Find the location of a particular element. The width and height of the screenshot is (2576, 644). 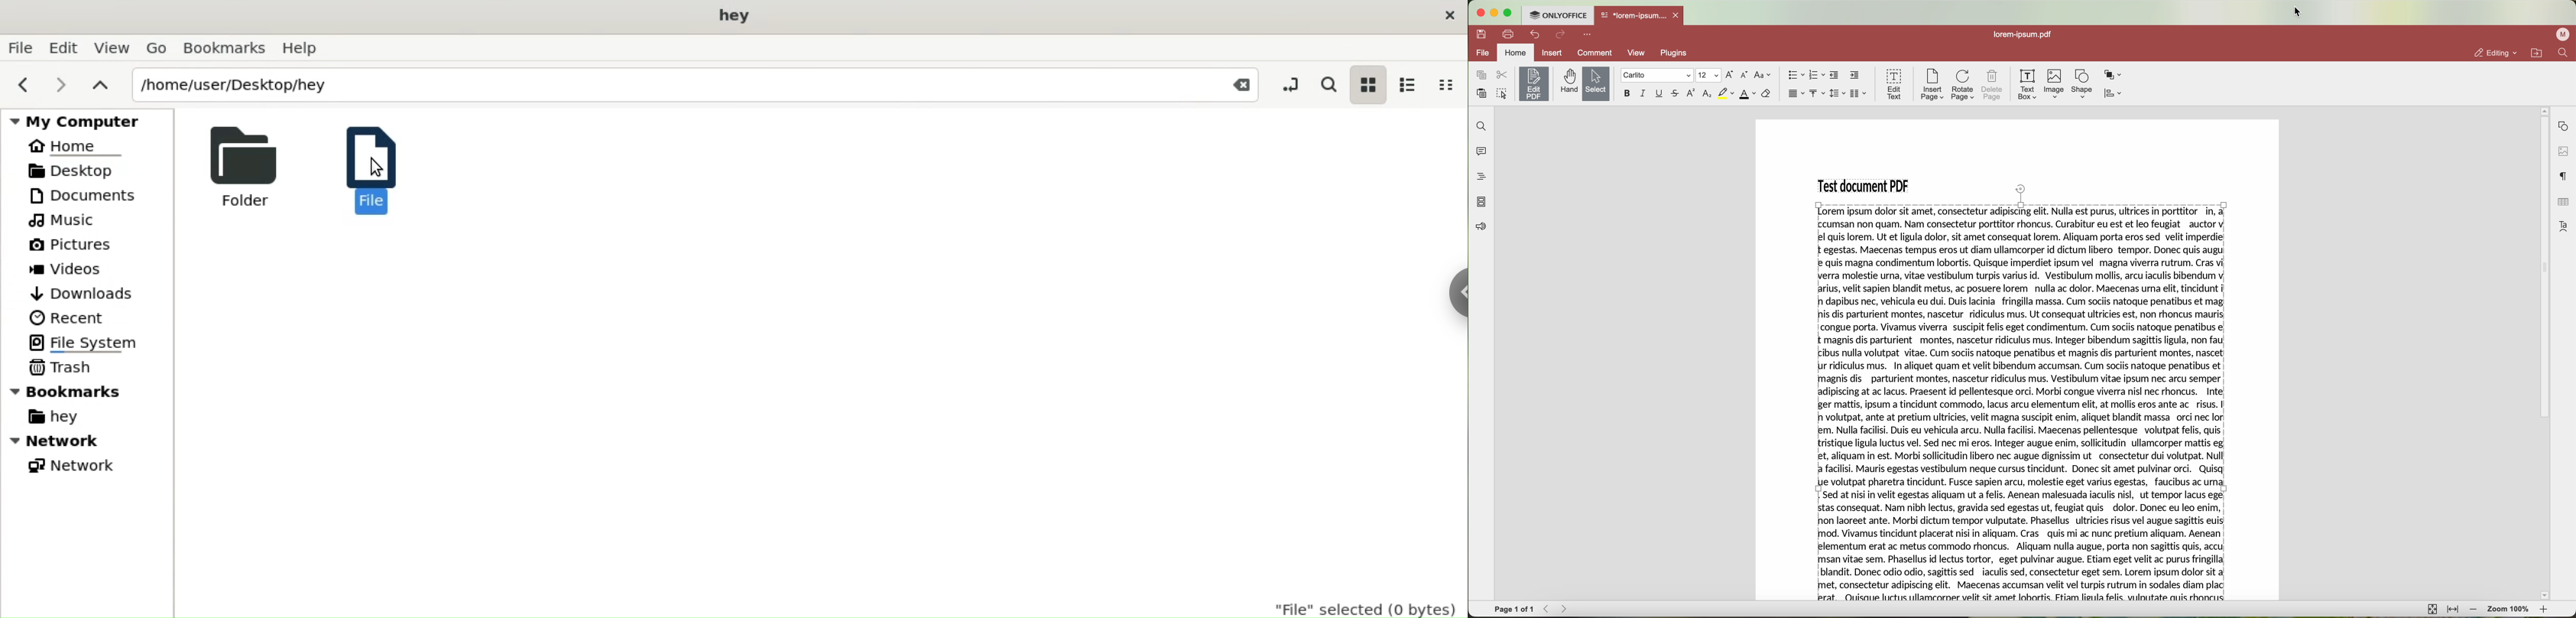

redo is located at coordinates (1561, 34).